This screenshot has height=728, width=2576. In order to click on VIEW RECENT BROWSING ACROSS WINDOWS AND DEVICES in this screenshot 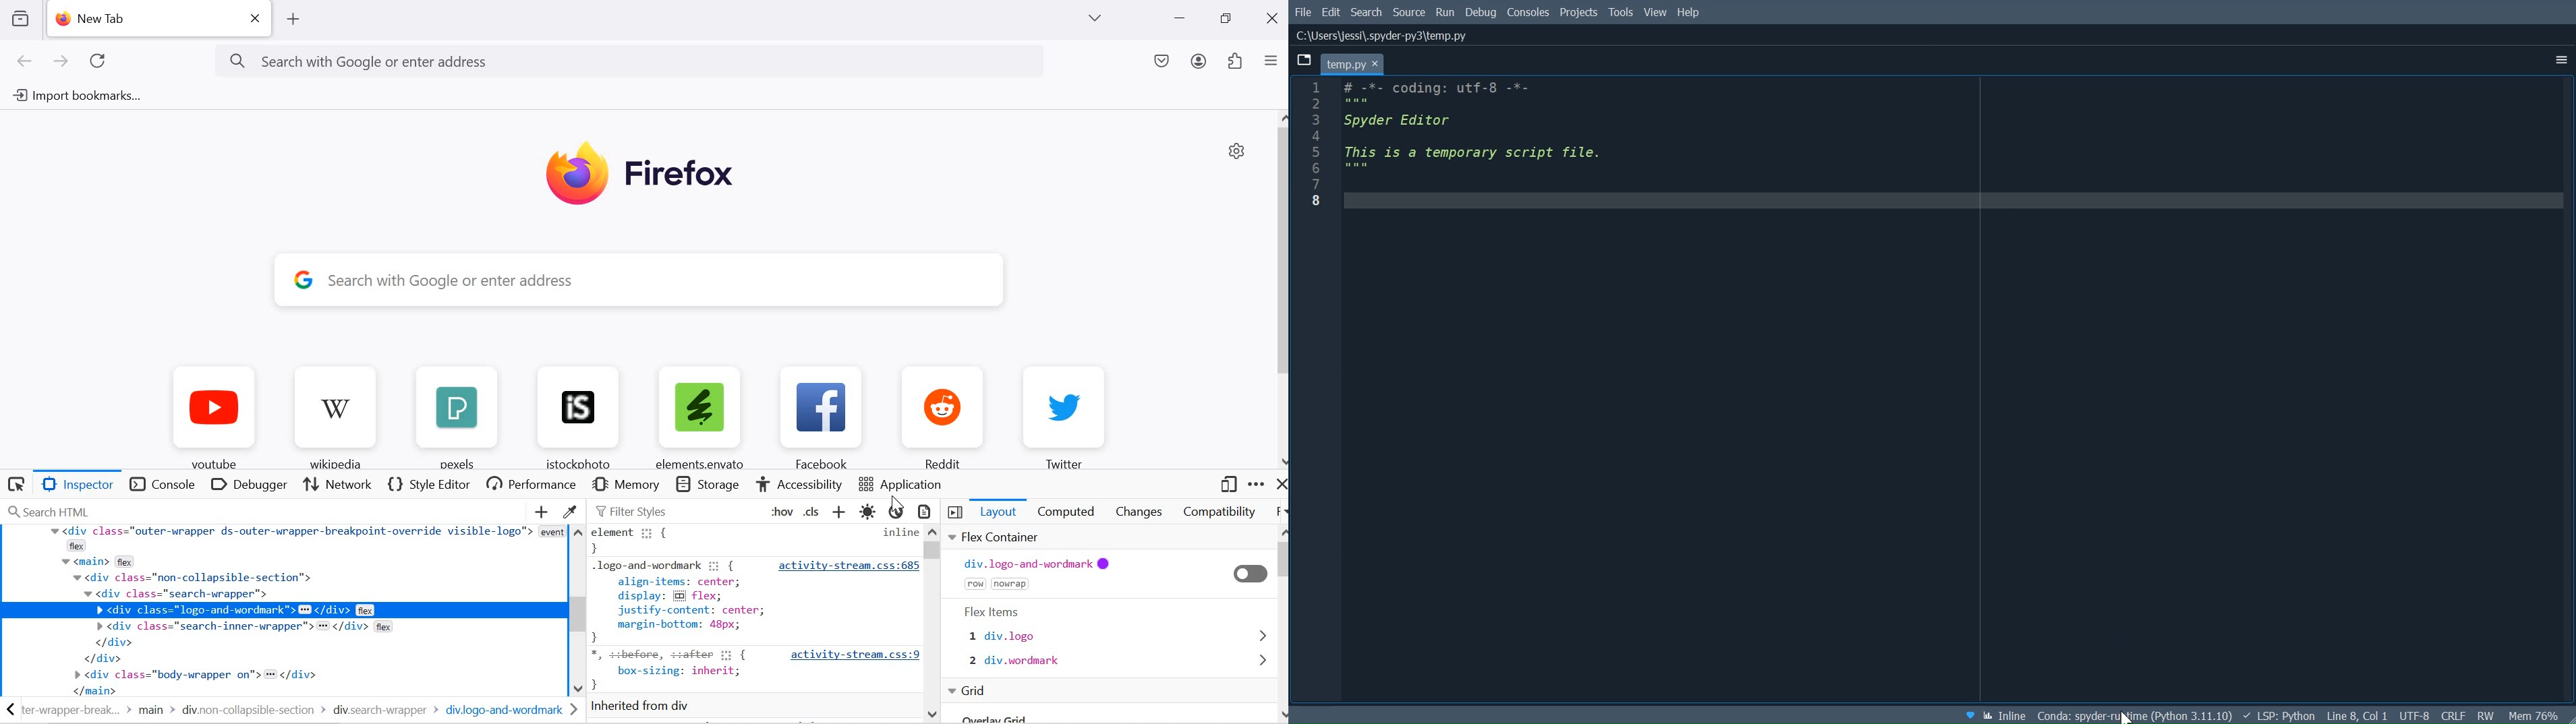, I will do `click(22, 22)`.